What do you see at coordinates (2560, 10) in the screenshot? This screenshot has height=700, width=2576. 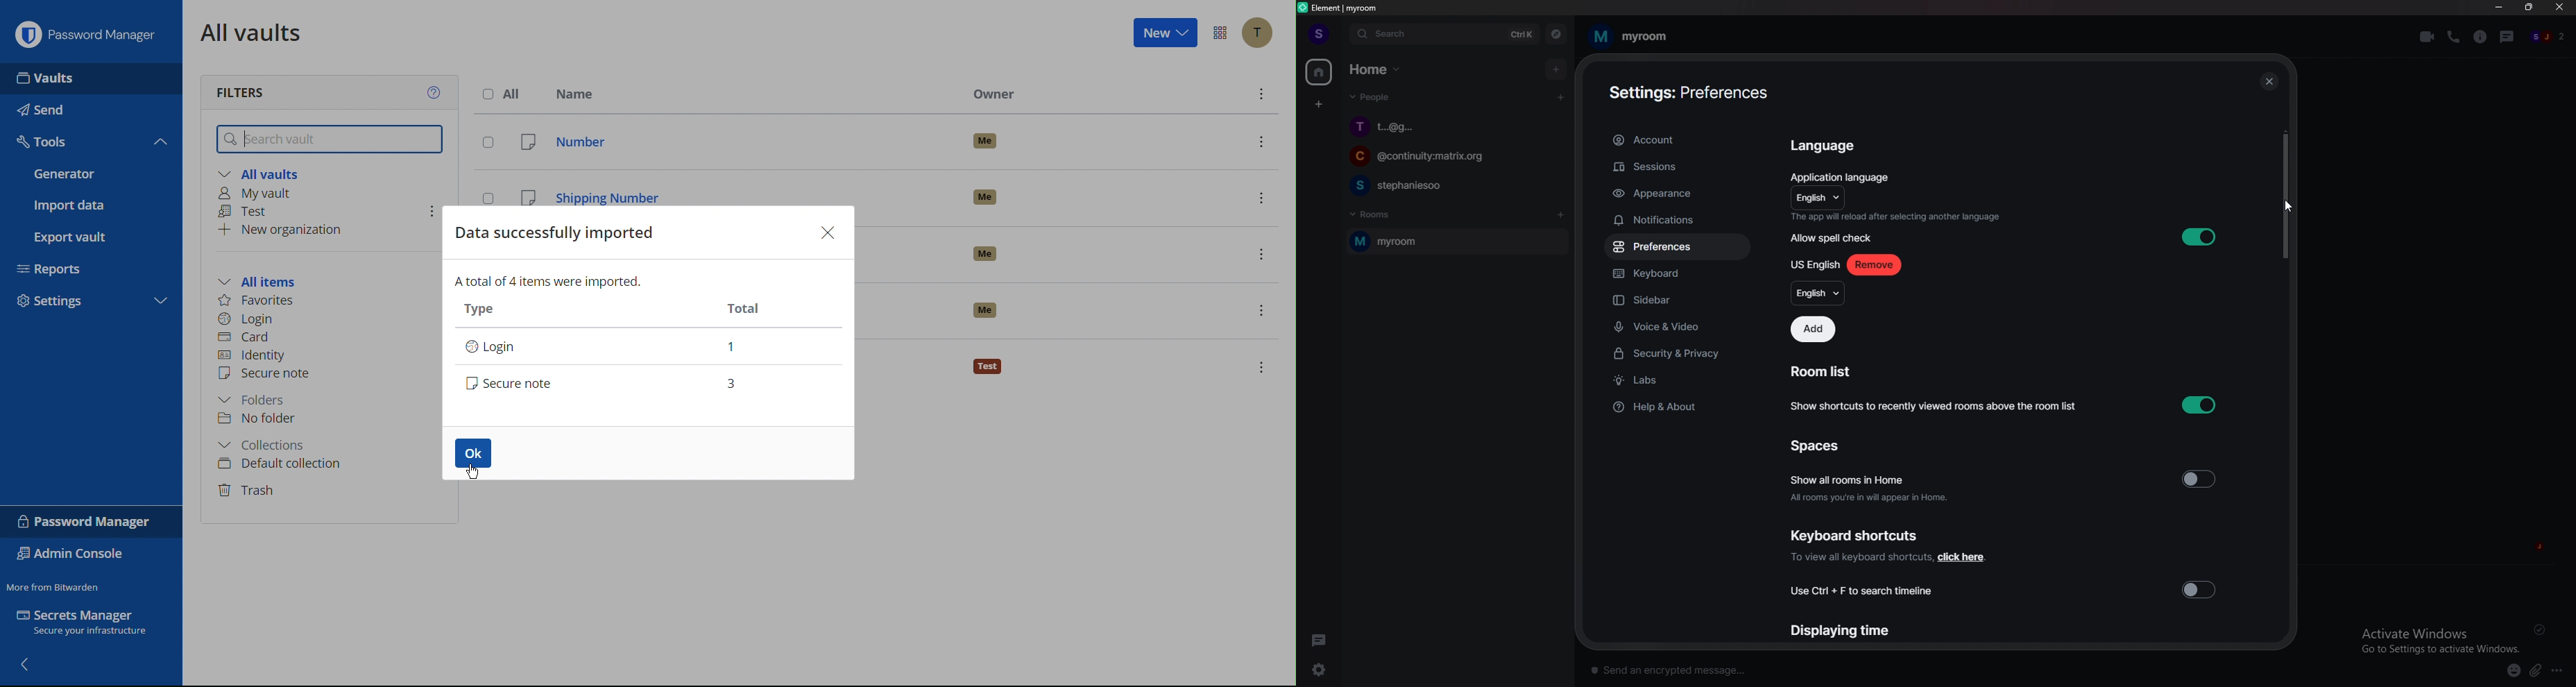 I see `close` at bounding box center [2560, 10].